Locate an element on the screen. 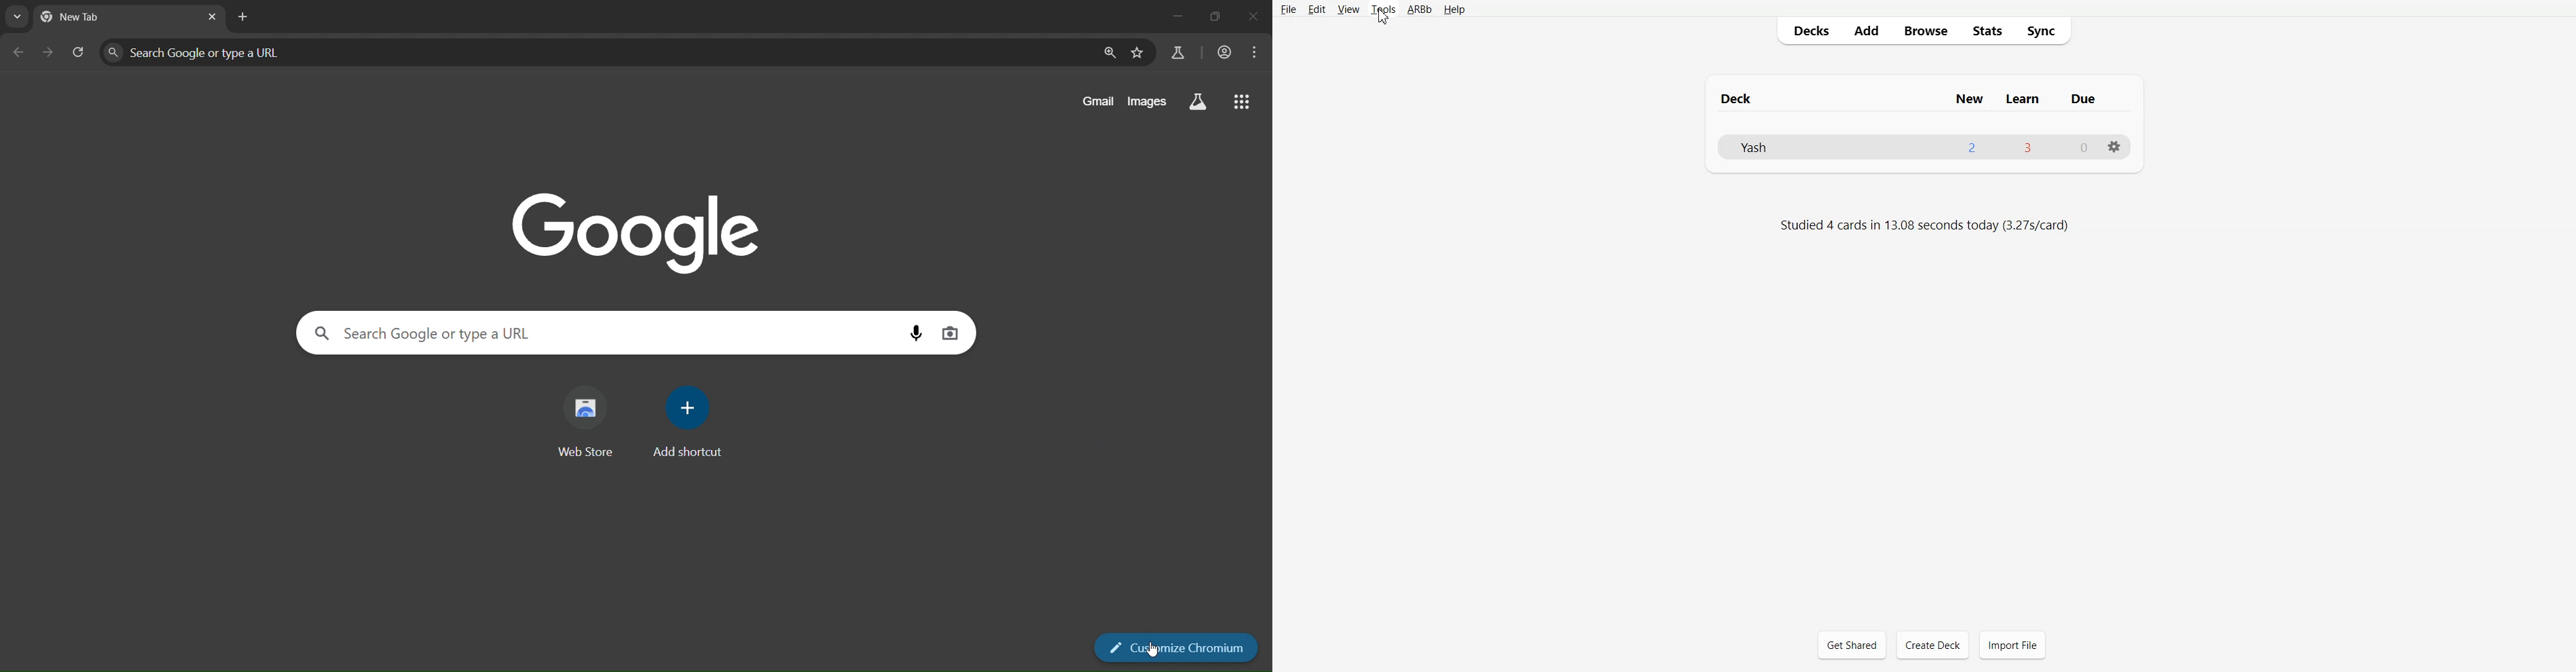 Image resolution: width=2576 pixels, height=672 pixels. search labs is located at coordinates (1177, 52).